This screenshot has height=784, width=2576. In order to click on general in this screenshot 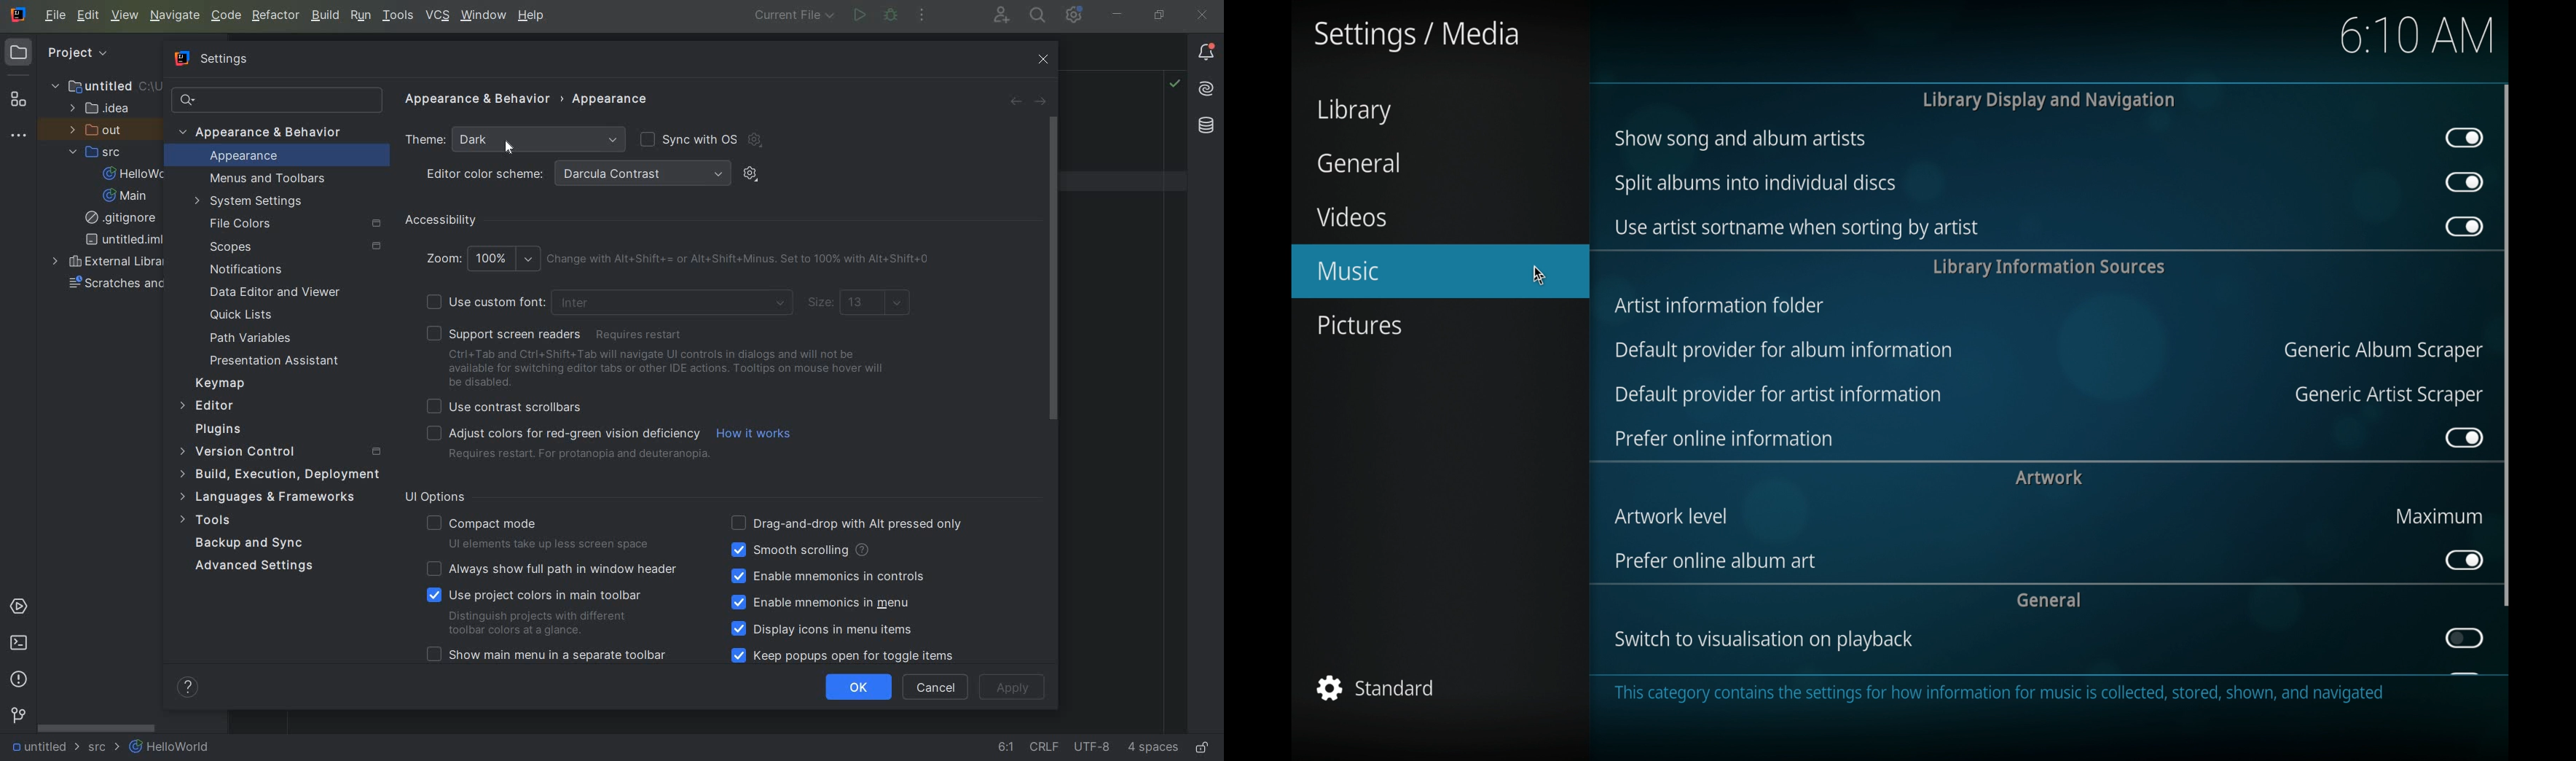, I will do `click(2049, 599)`.